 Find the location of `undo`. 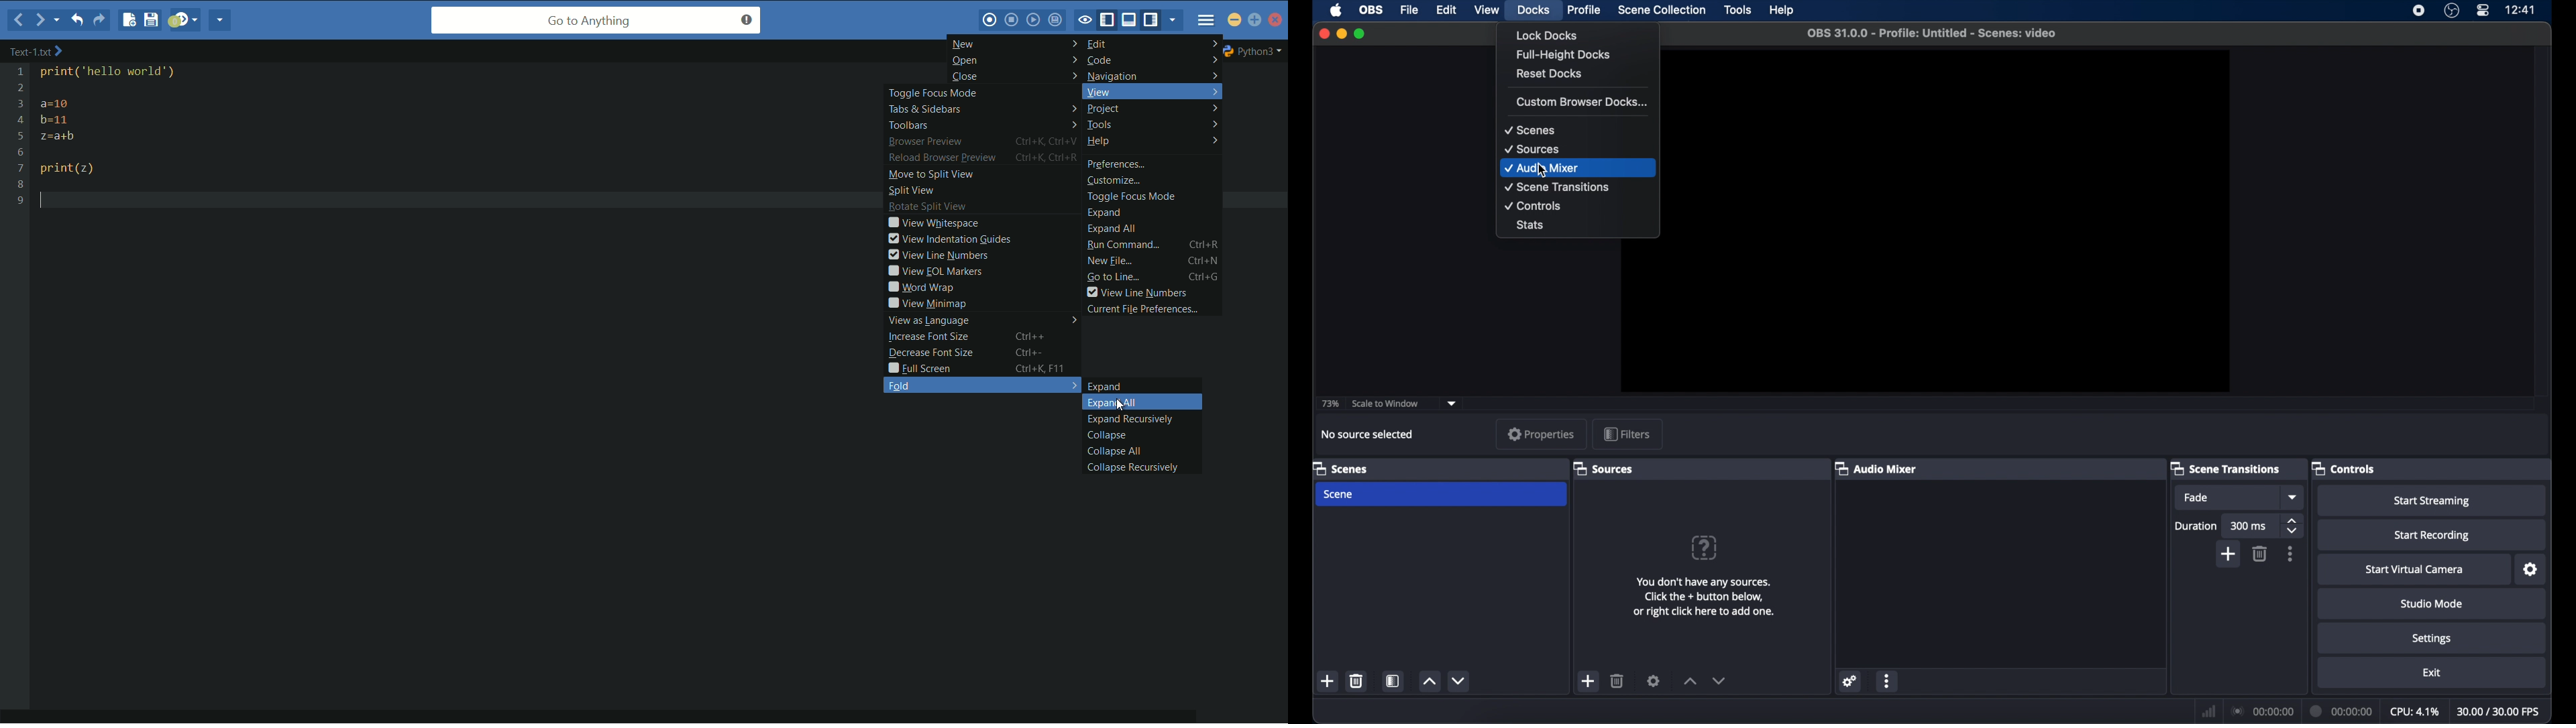

undo is located at coordinates (80, 20).